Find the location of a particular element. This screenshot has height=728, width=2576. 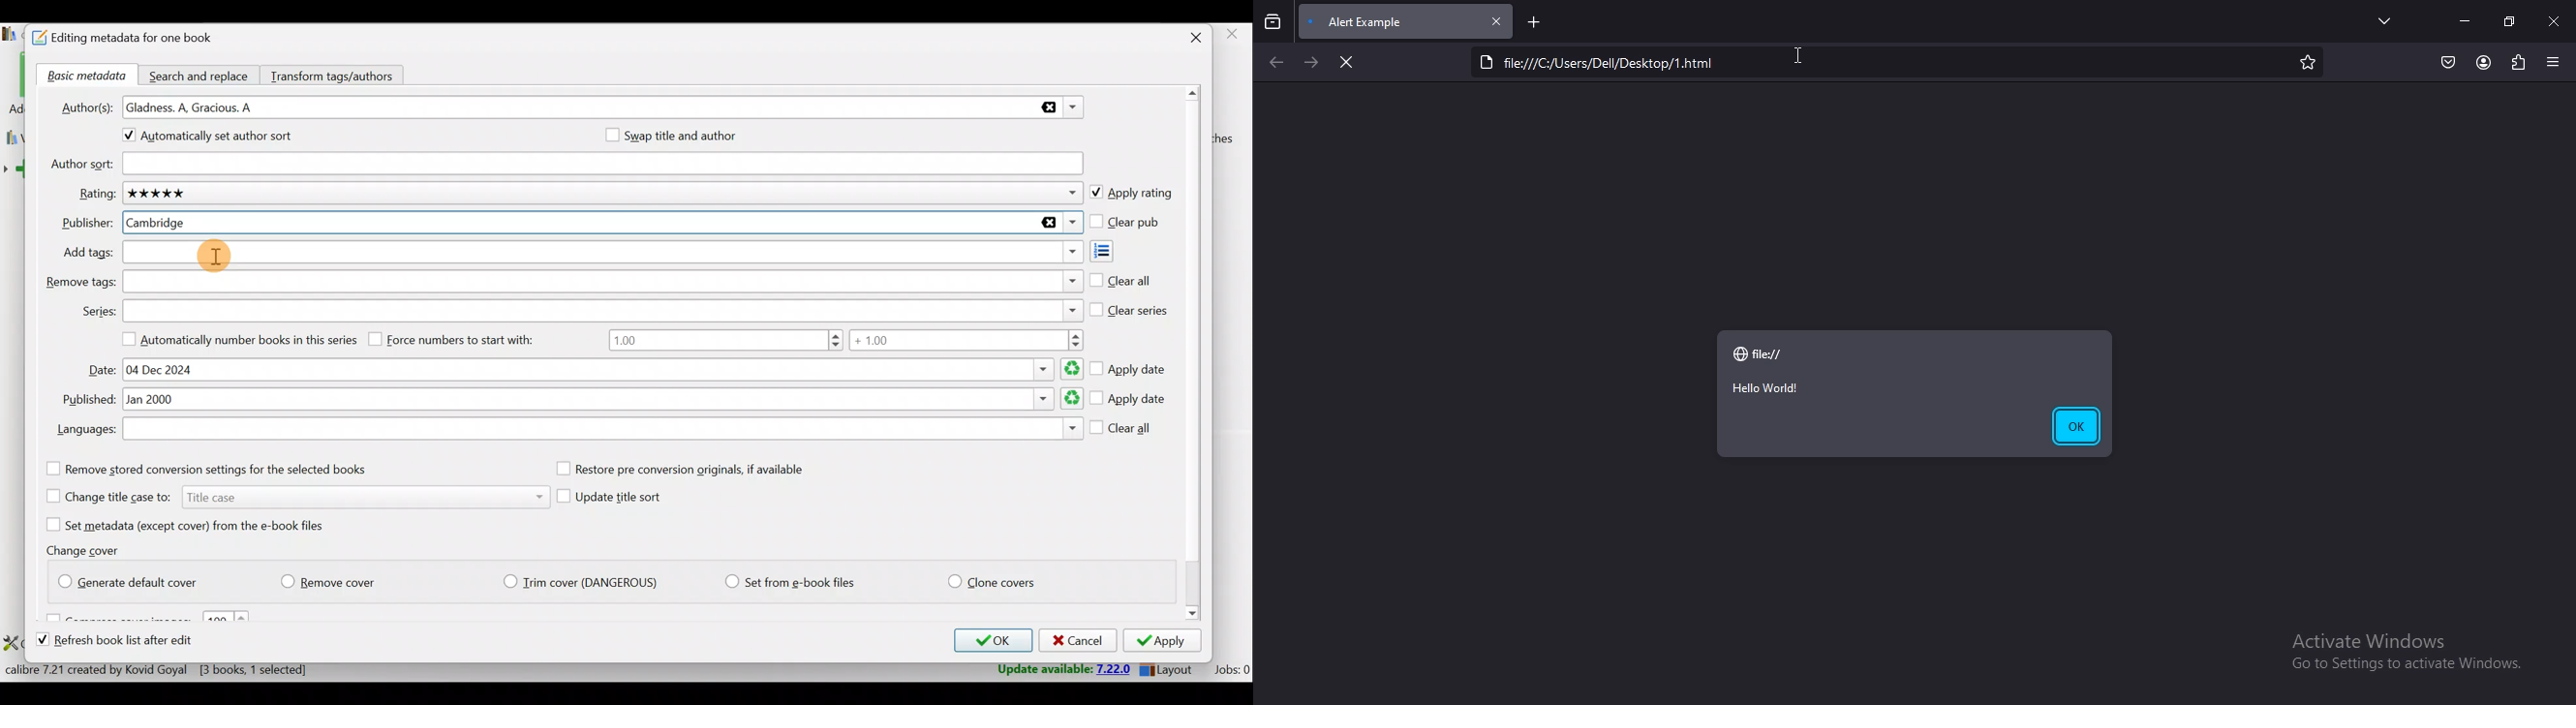

files// is located at coordinates (1771, 353).